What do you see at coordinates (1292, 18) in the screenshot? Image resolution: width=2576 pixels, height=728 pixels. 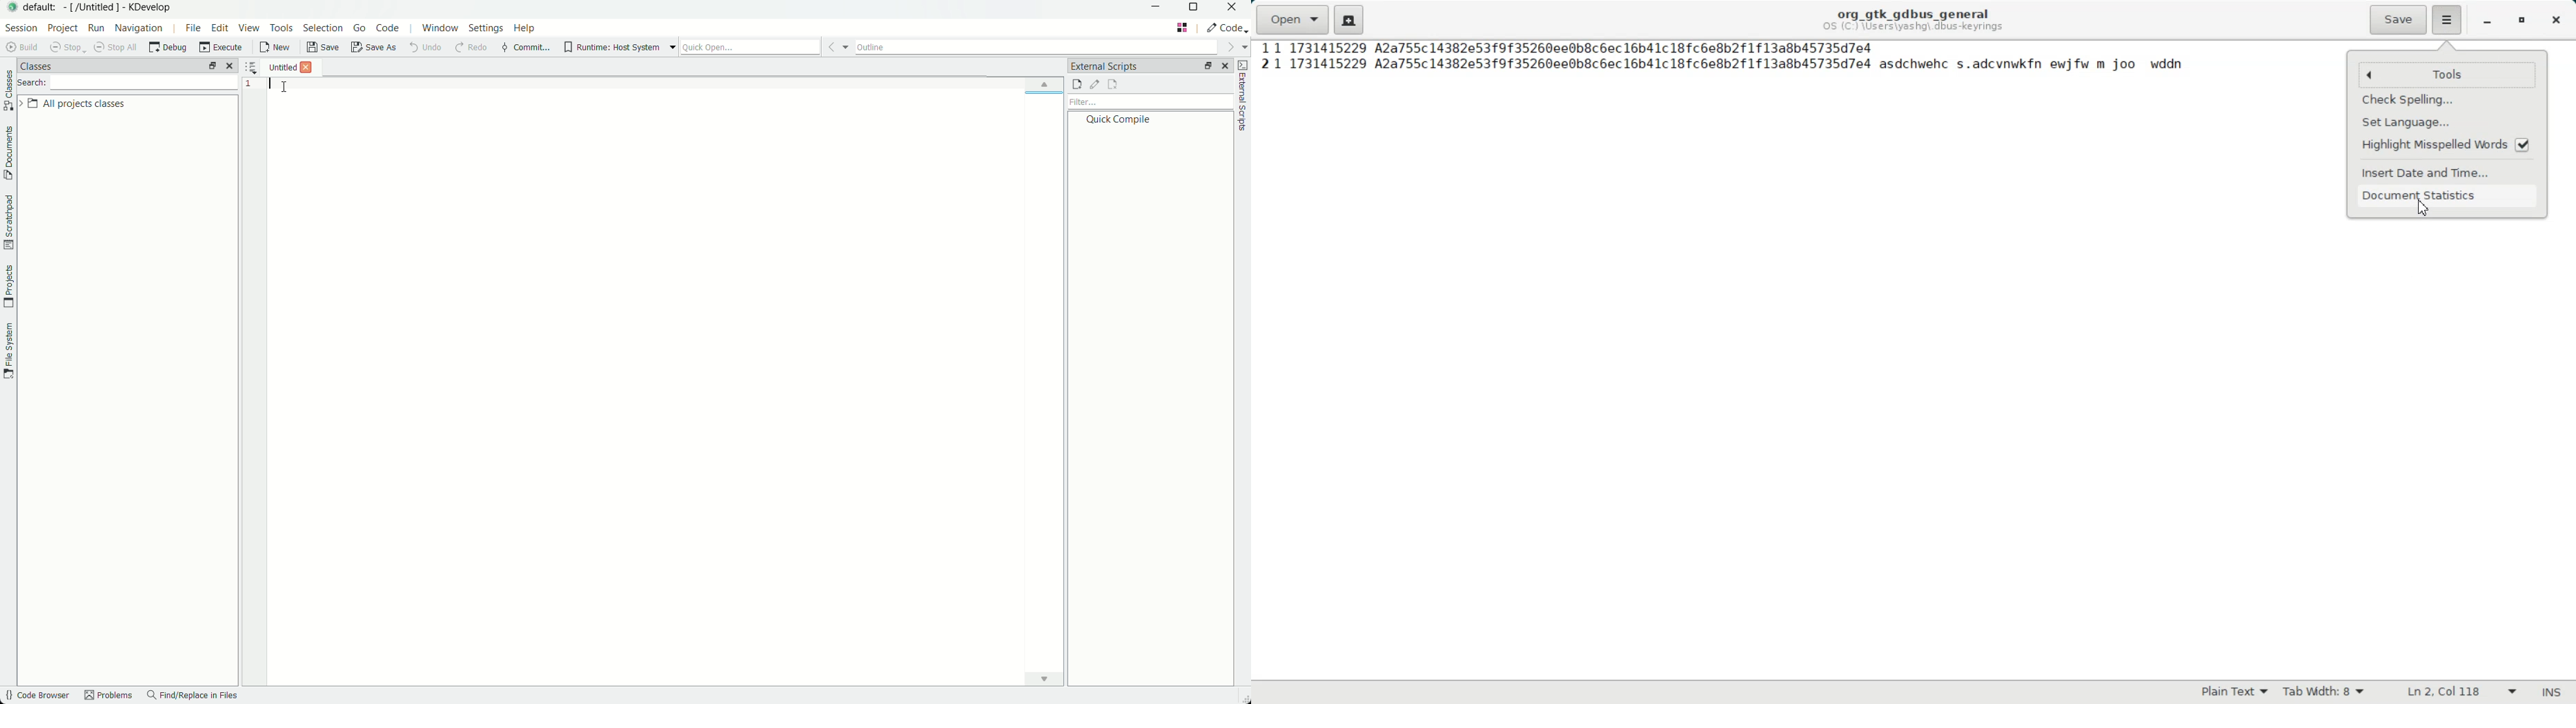 I see `Open` at bounding box center [1292, 18].